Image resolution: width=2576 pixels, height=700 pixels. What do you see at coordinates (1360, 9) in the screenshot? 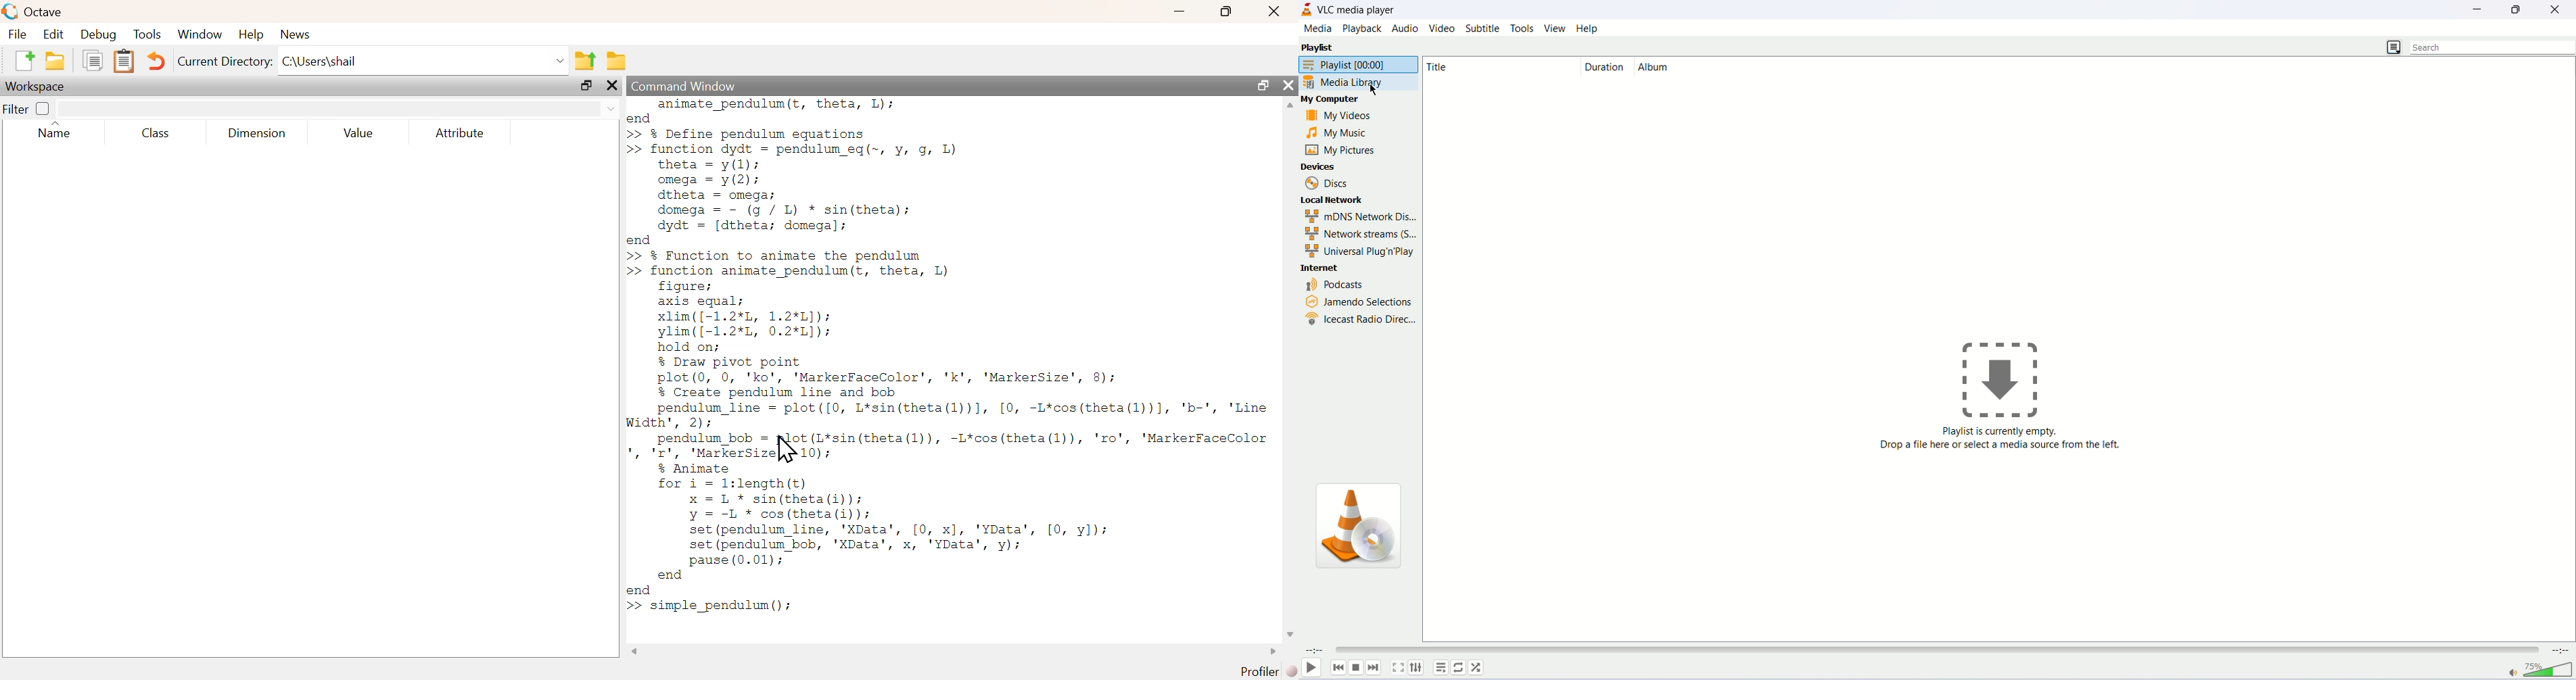
I see `VLC media player` at bounding box center [1360, 9].